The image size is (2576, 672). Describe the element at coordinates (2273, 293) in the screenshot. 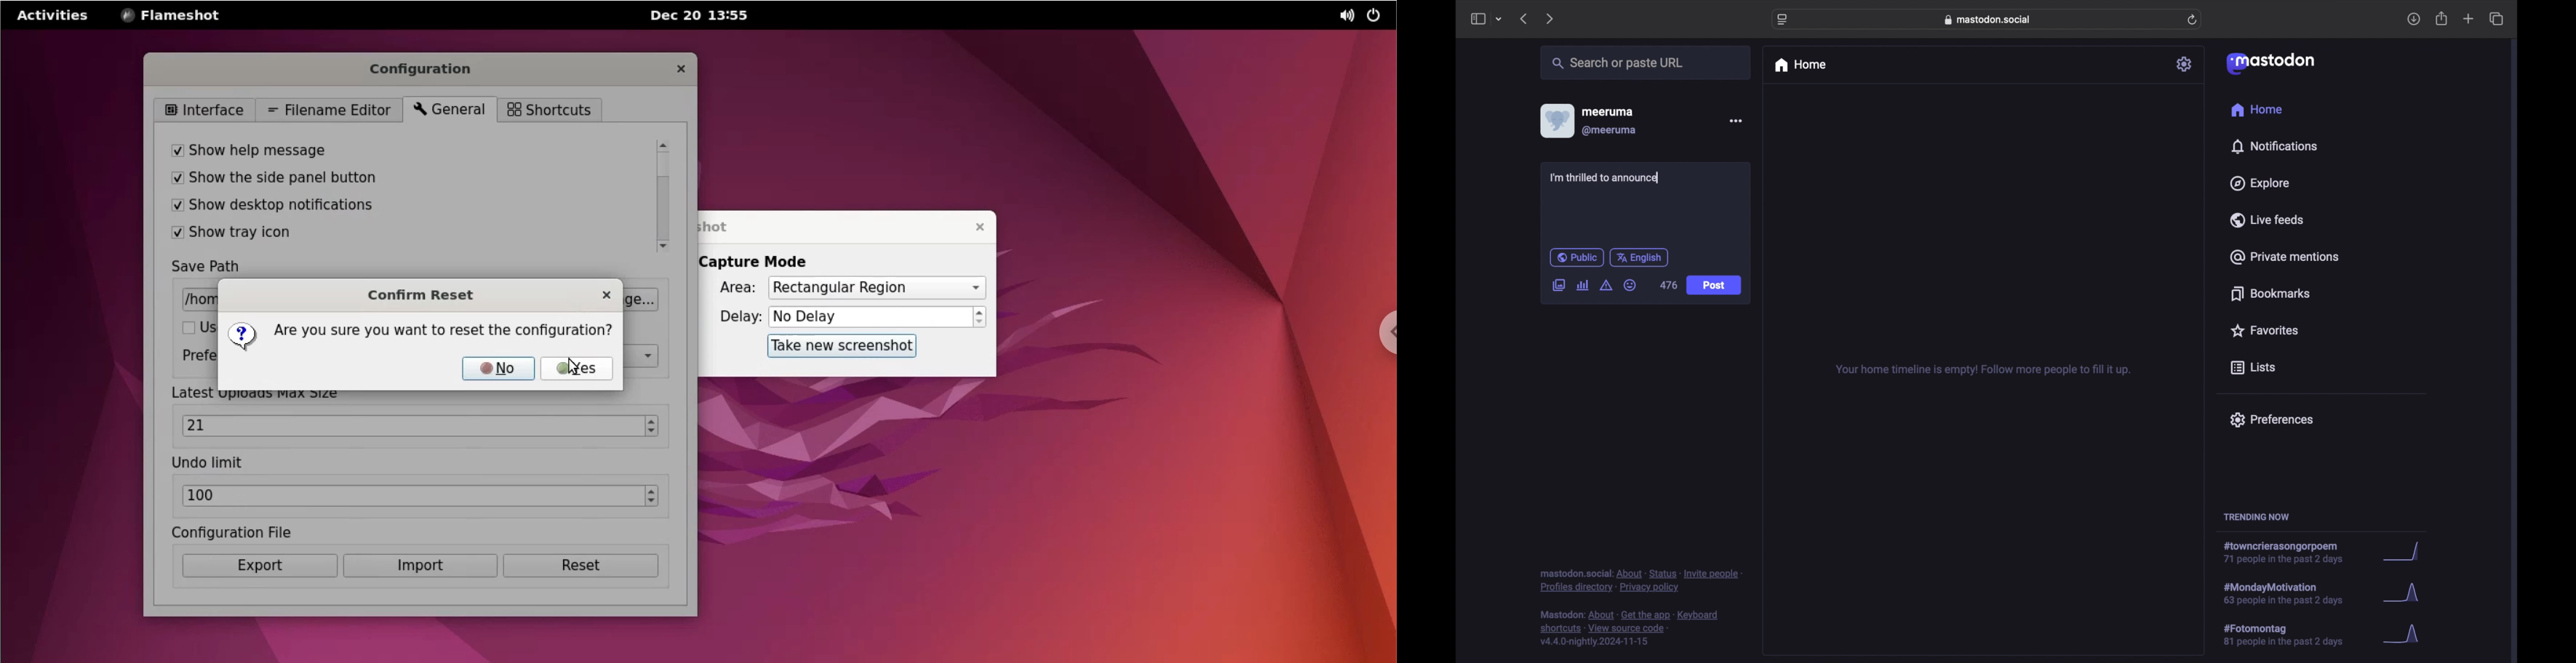

I see `bookmarks` at that location.